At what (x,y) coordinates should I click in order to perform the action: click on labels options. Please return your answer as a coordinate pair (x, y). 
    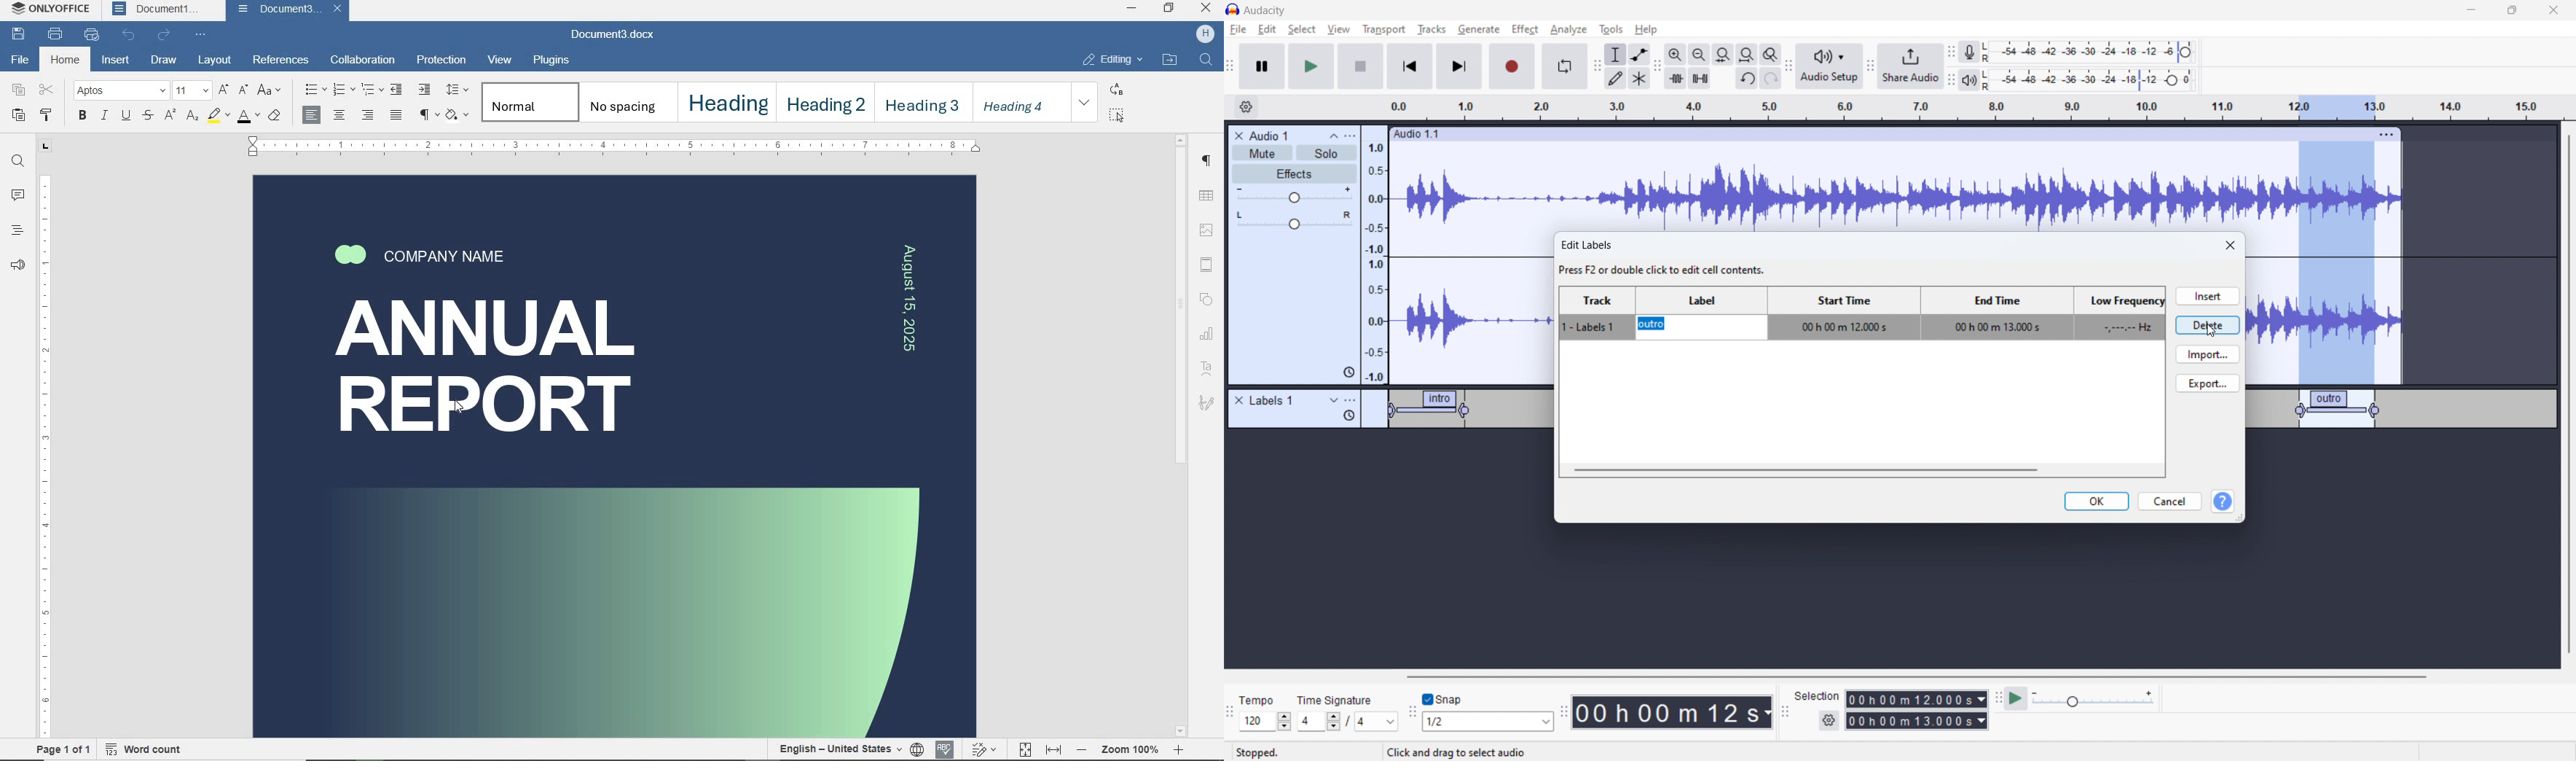
    Looking at the image, I should click on (1351, 402).